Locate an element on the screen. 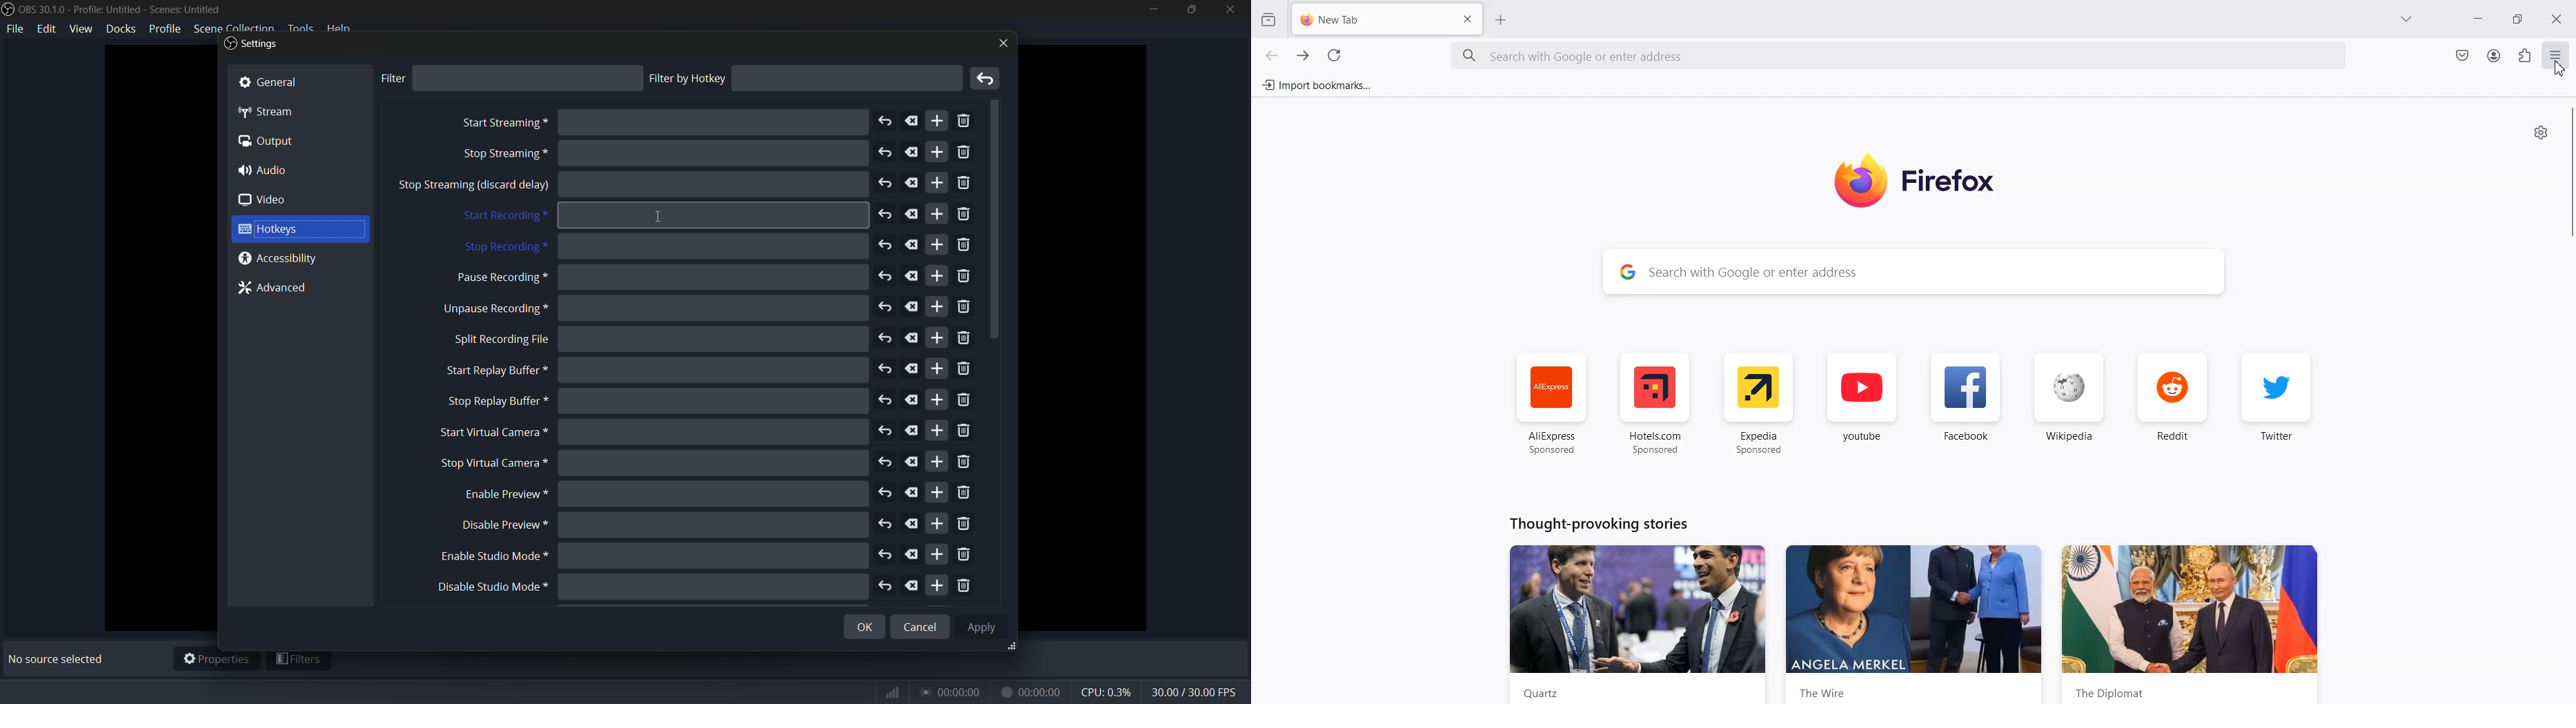 The width and height of the screenshot is (2576, 728). remove is located at coordinates (967, 339).